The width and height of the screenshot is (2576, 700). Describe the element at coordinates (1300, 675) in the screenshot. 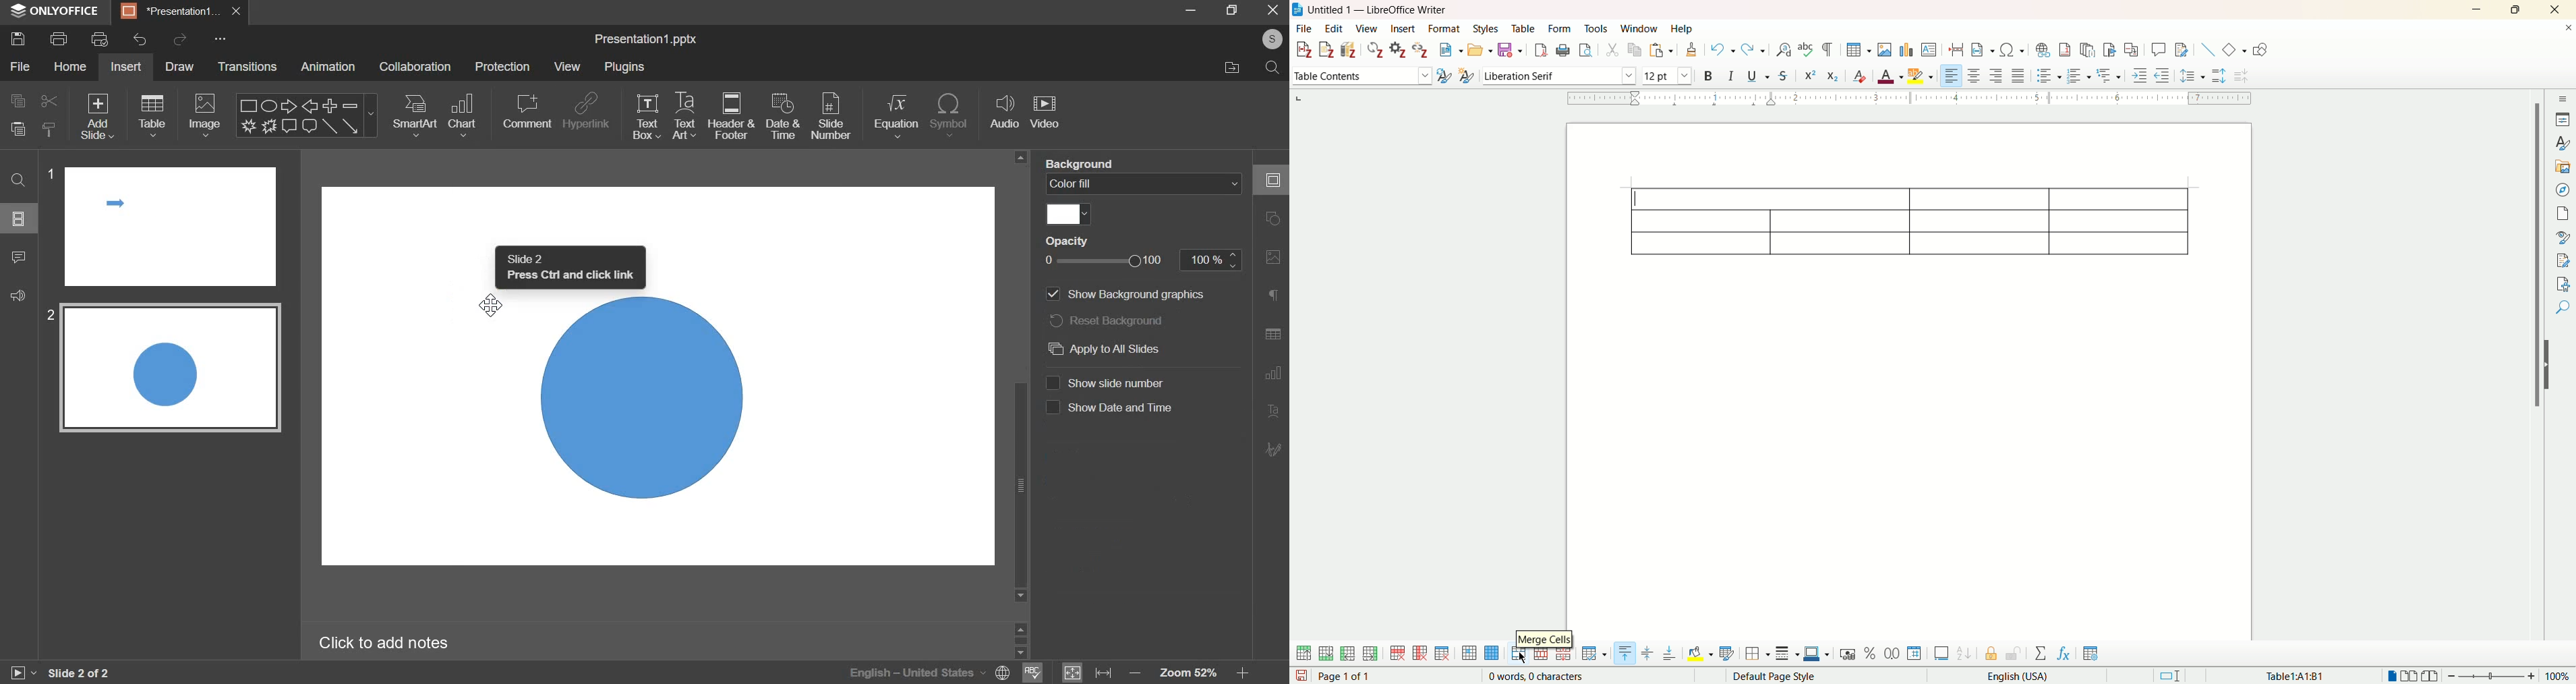

I see `save` at that location.